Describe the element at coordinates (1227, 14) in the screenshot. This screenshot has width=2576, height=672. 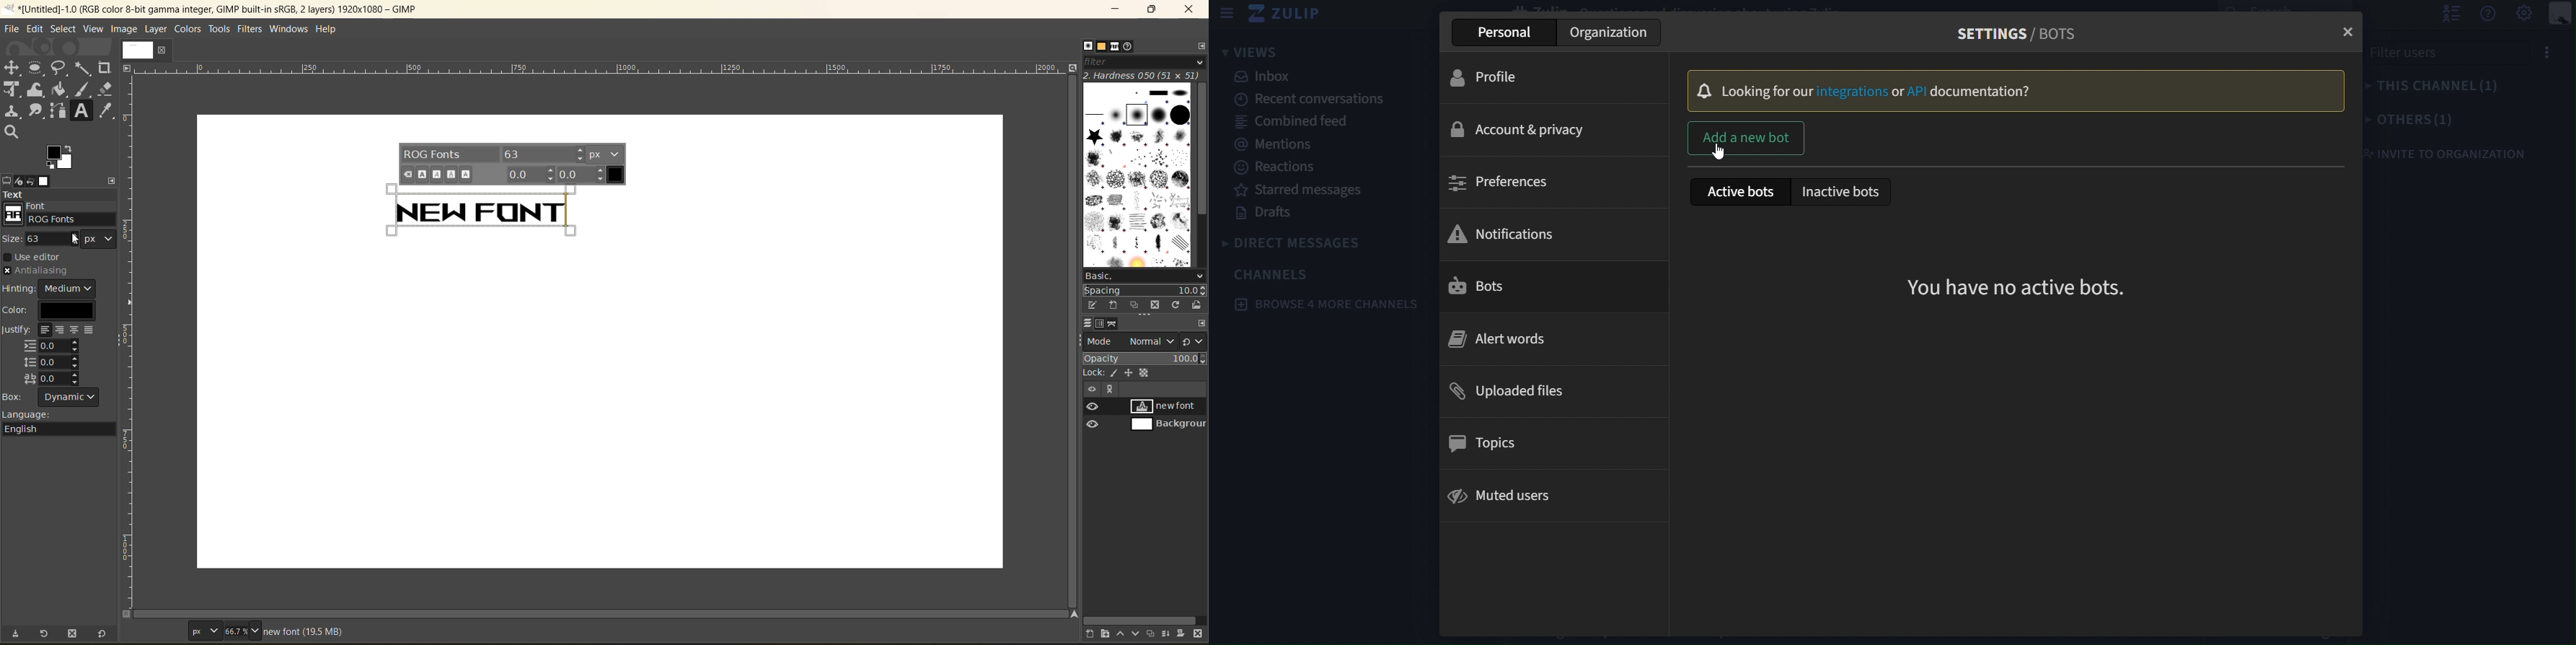
I see `hide sidebar` at that location.